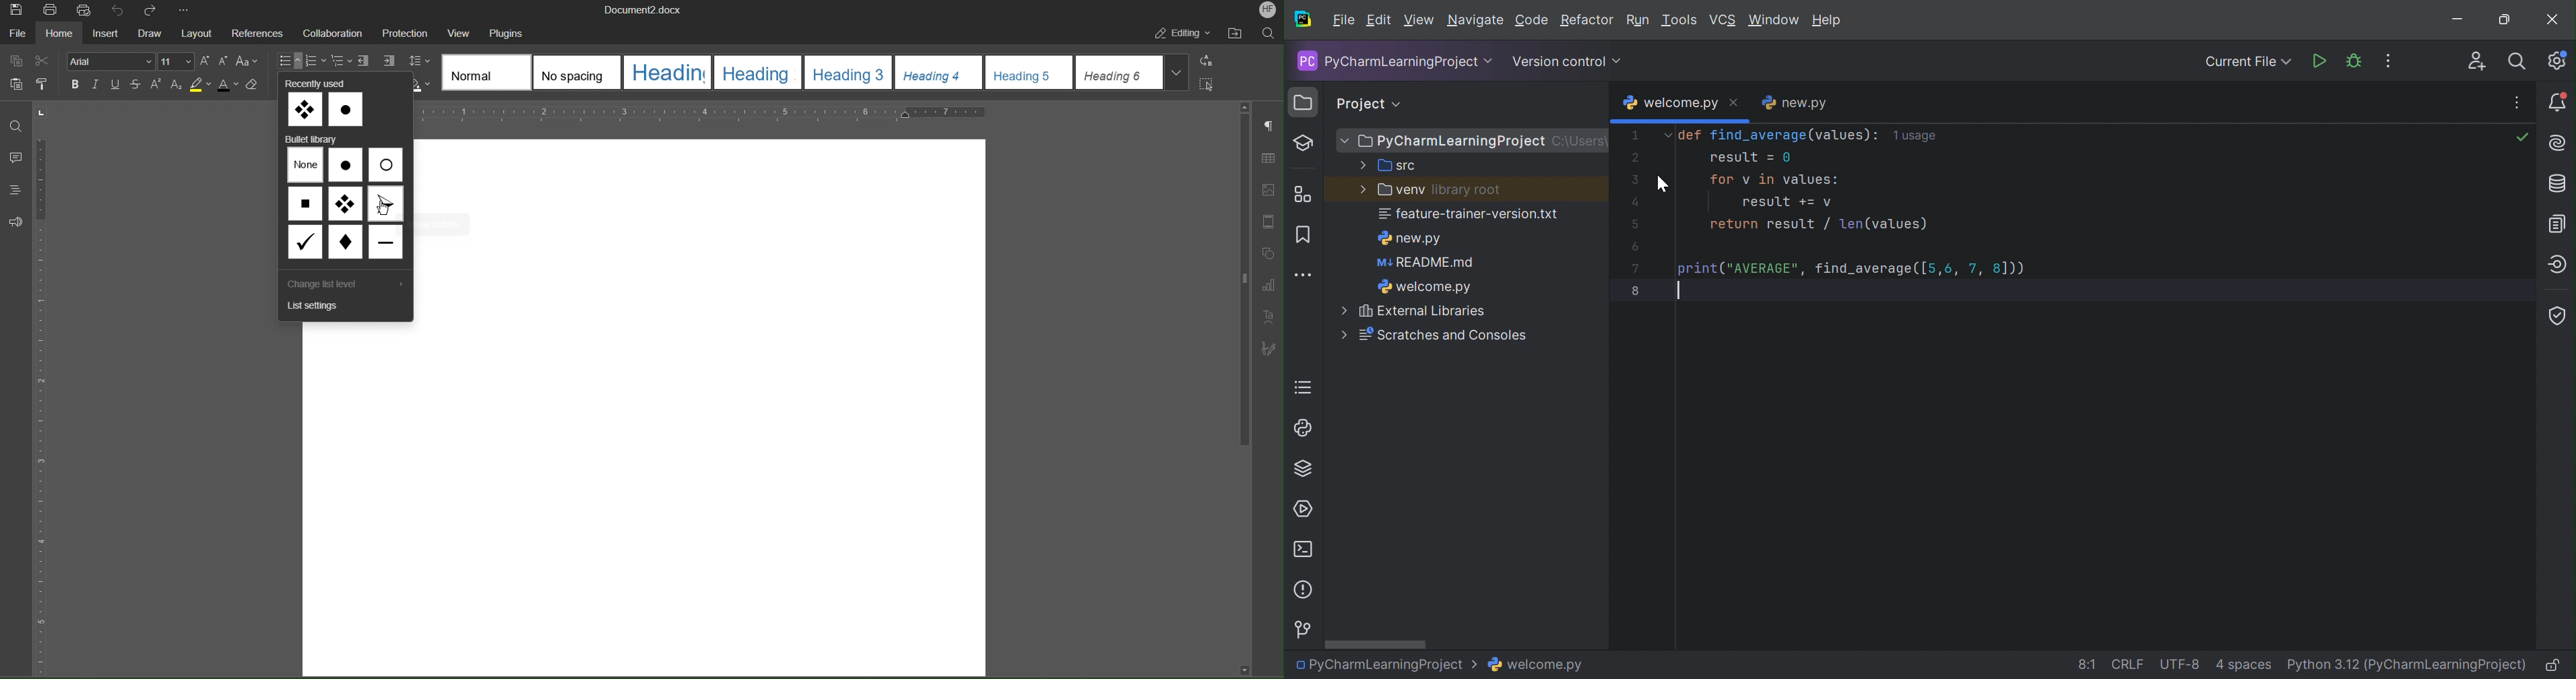 The image size is (2576, 700). What do you see at coordinates (50, 85) in the screenshot?
I see `Copy Style` at bounding box center [50, 85].